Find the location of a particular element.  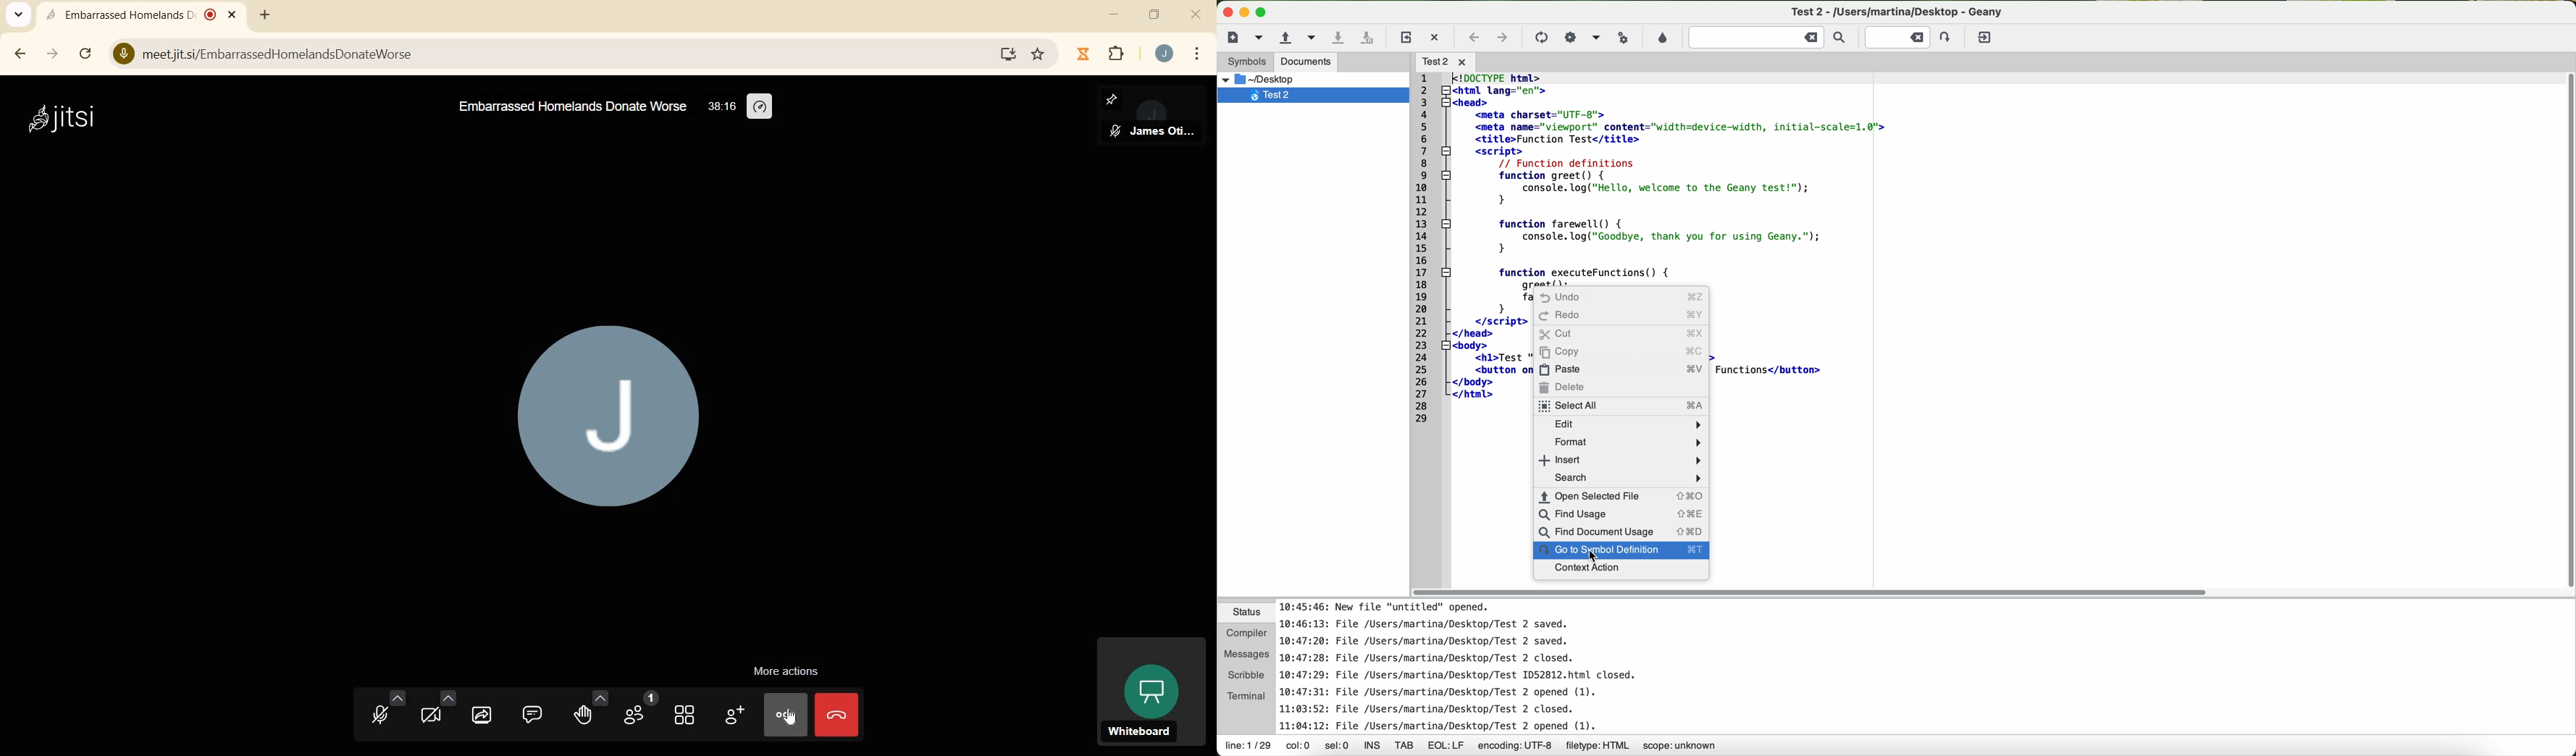

leave meeting is located at coordinates (836, 714).